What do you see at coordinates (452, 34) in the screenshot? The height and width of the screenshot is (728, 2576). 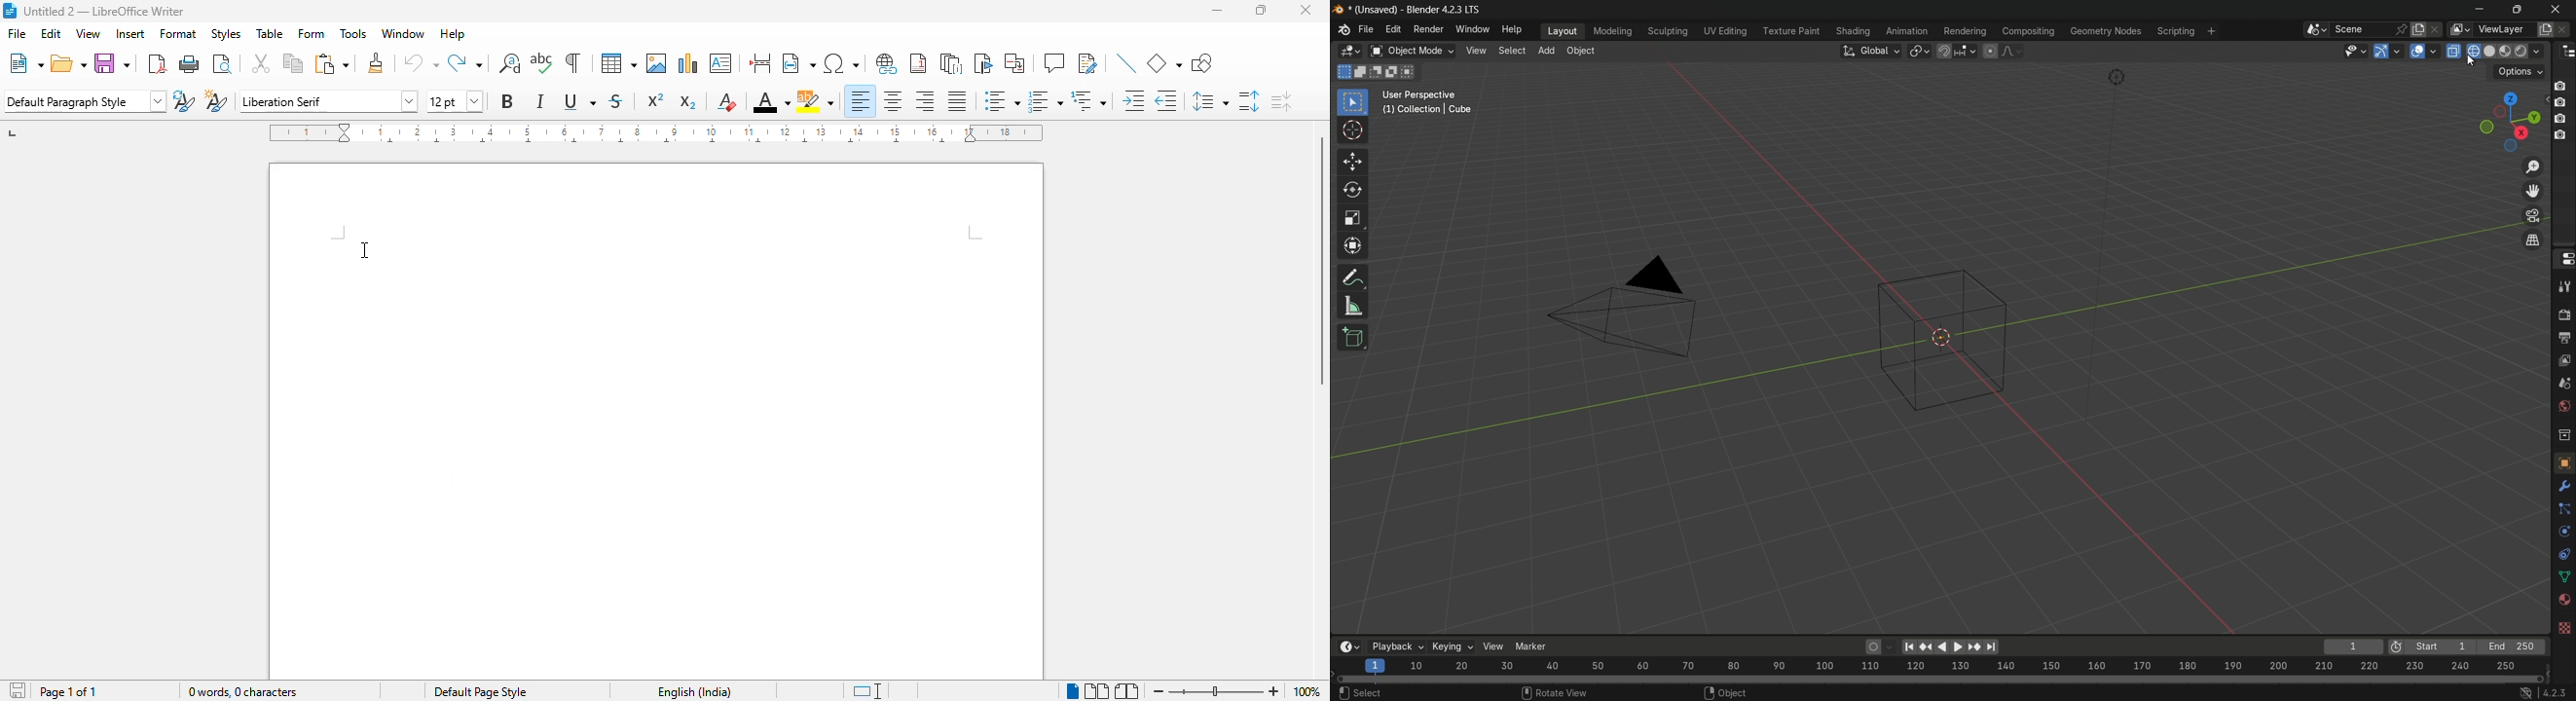 I see `help` at bounding box center [452, 34].